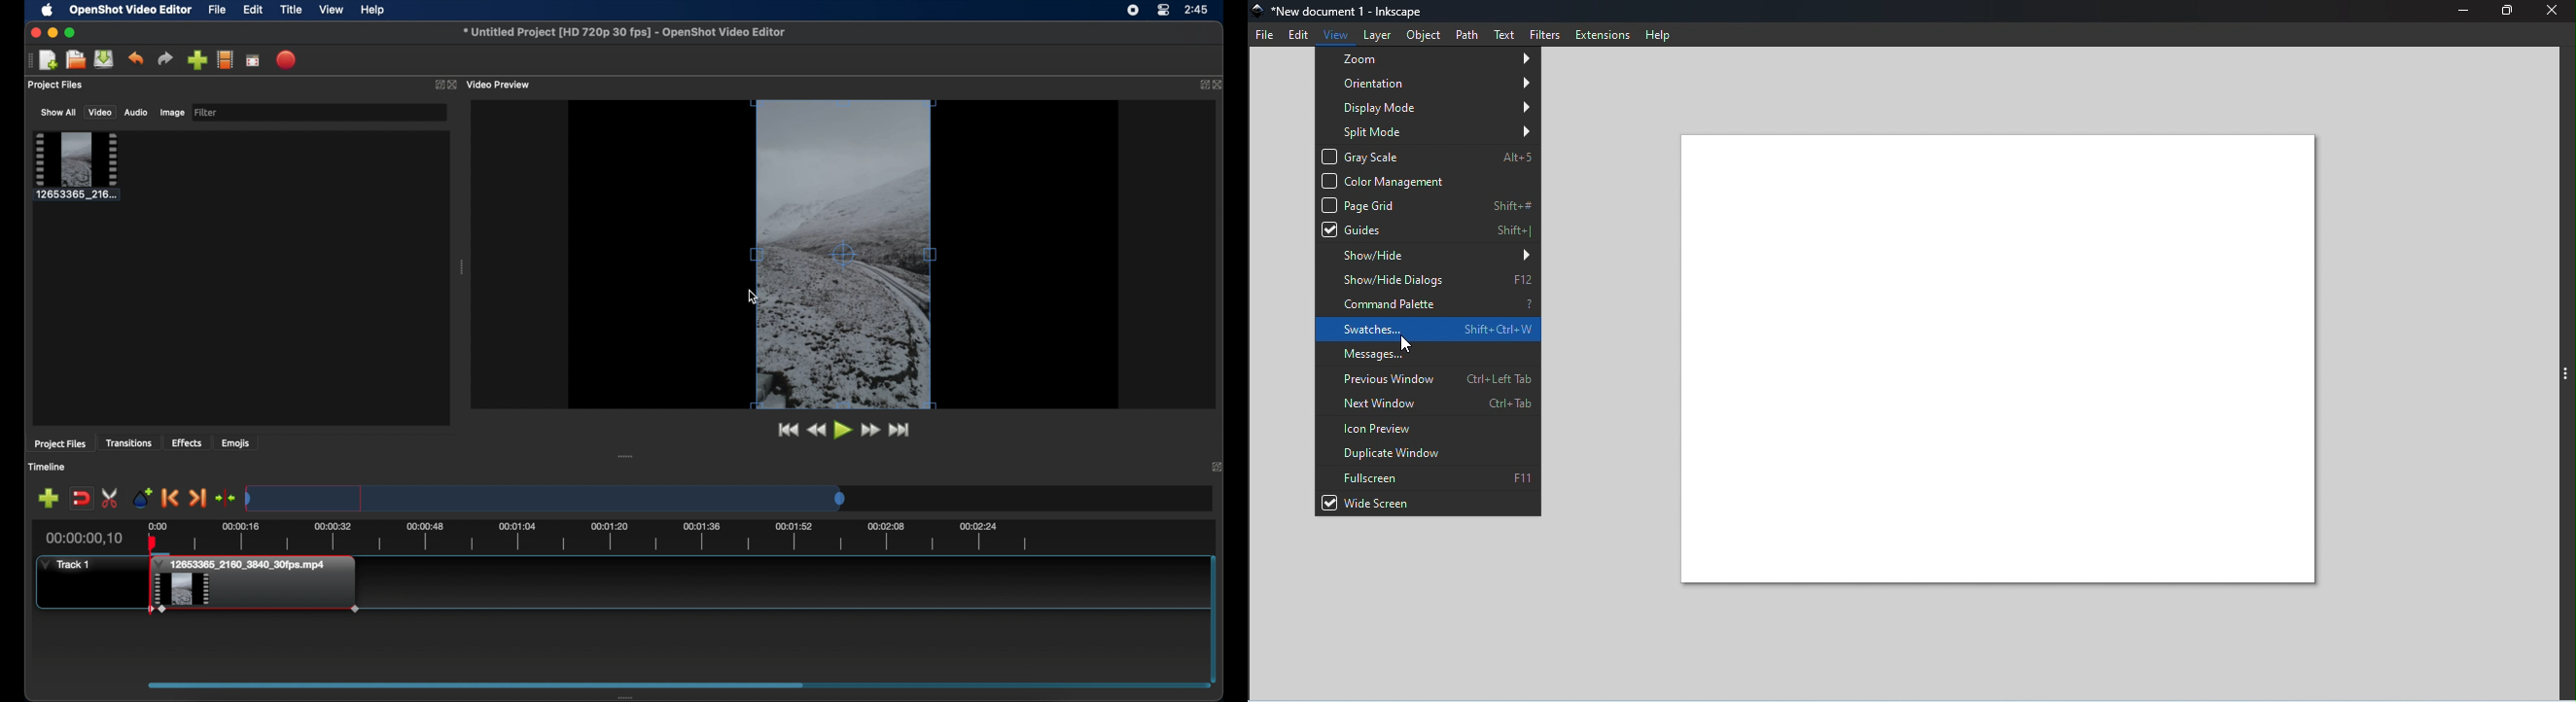  Describe the element at coordinates (1427, 56) in the screenshot. I see `Zoom` at that location.